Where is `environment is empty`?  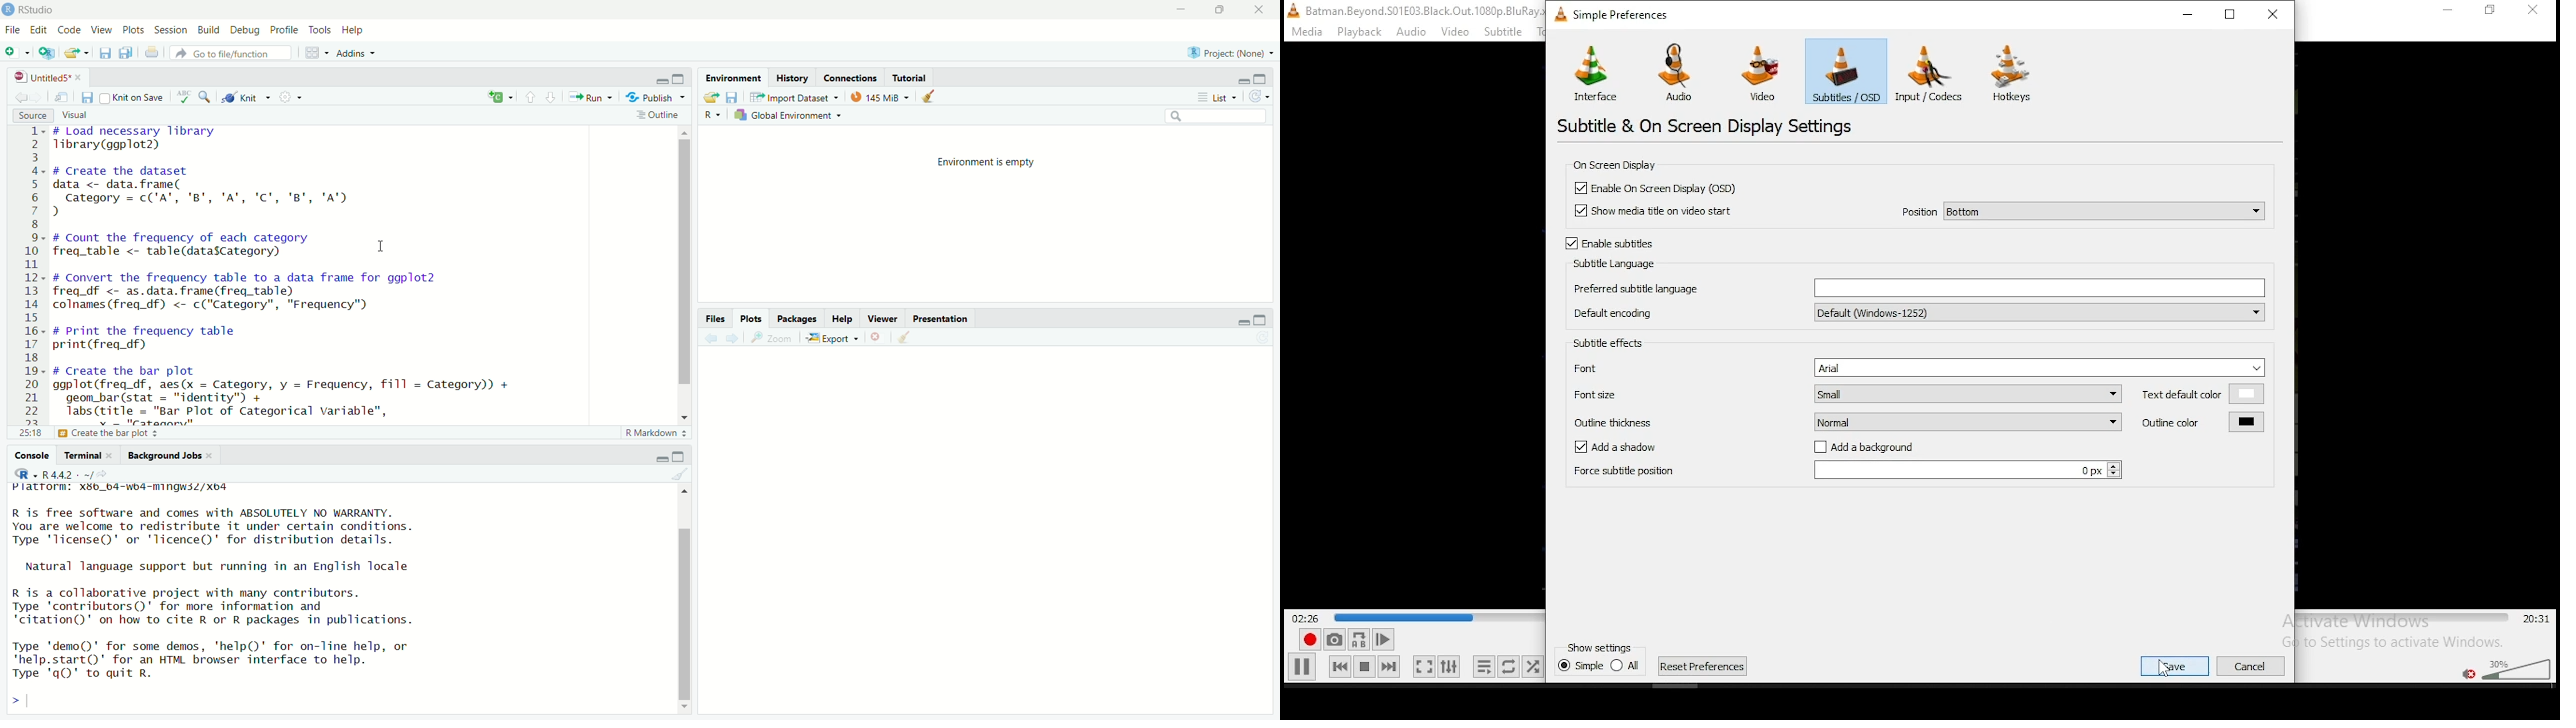
environment is empty is located at coordinates (986, 162).